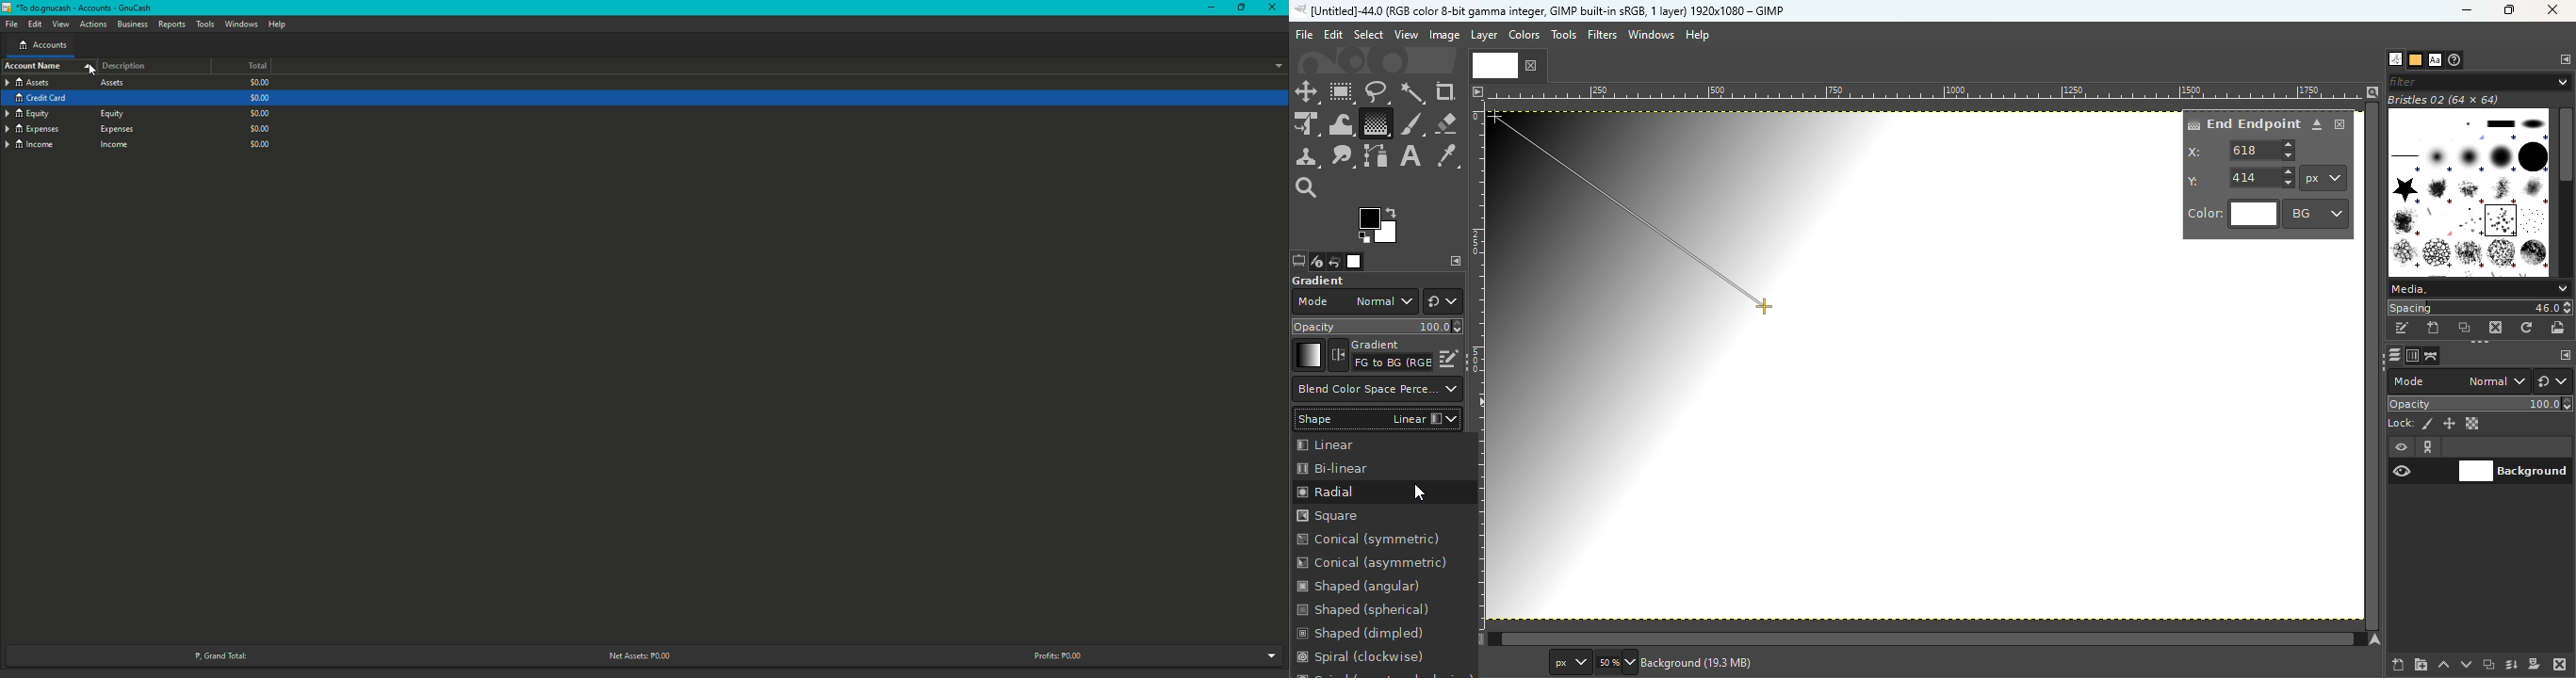 The width and height of the screenshot is (2576, 700). Describe the element at coordinates (1307, 157) in the screenshot. I see `Clone tool` at that location.